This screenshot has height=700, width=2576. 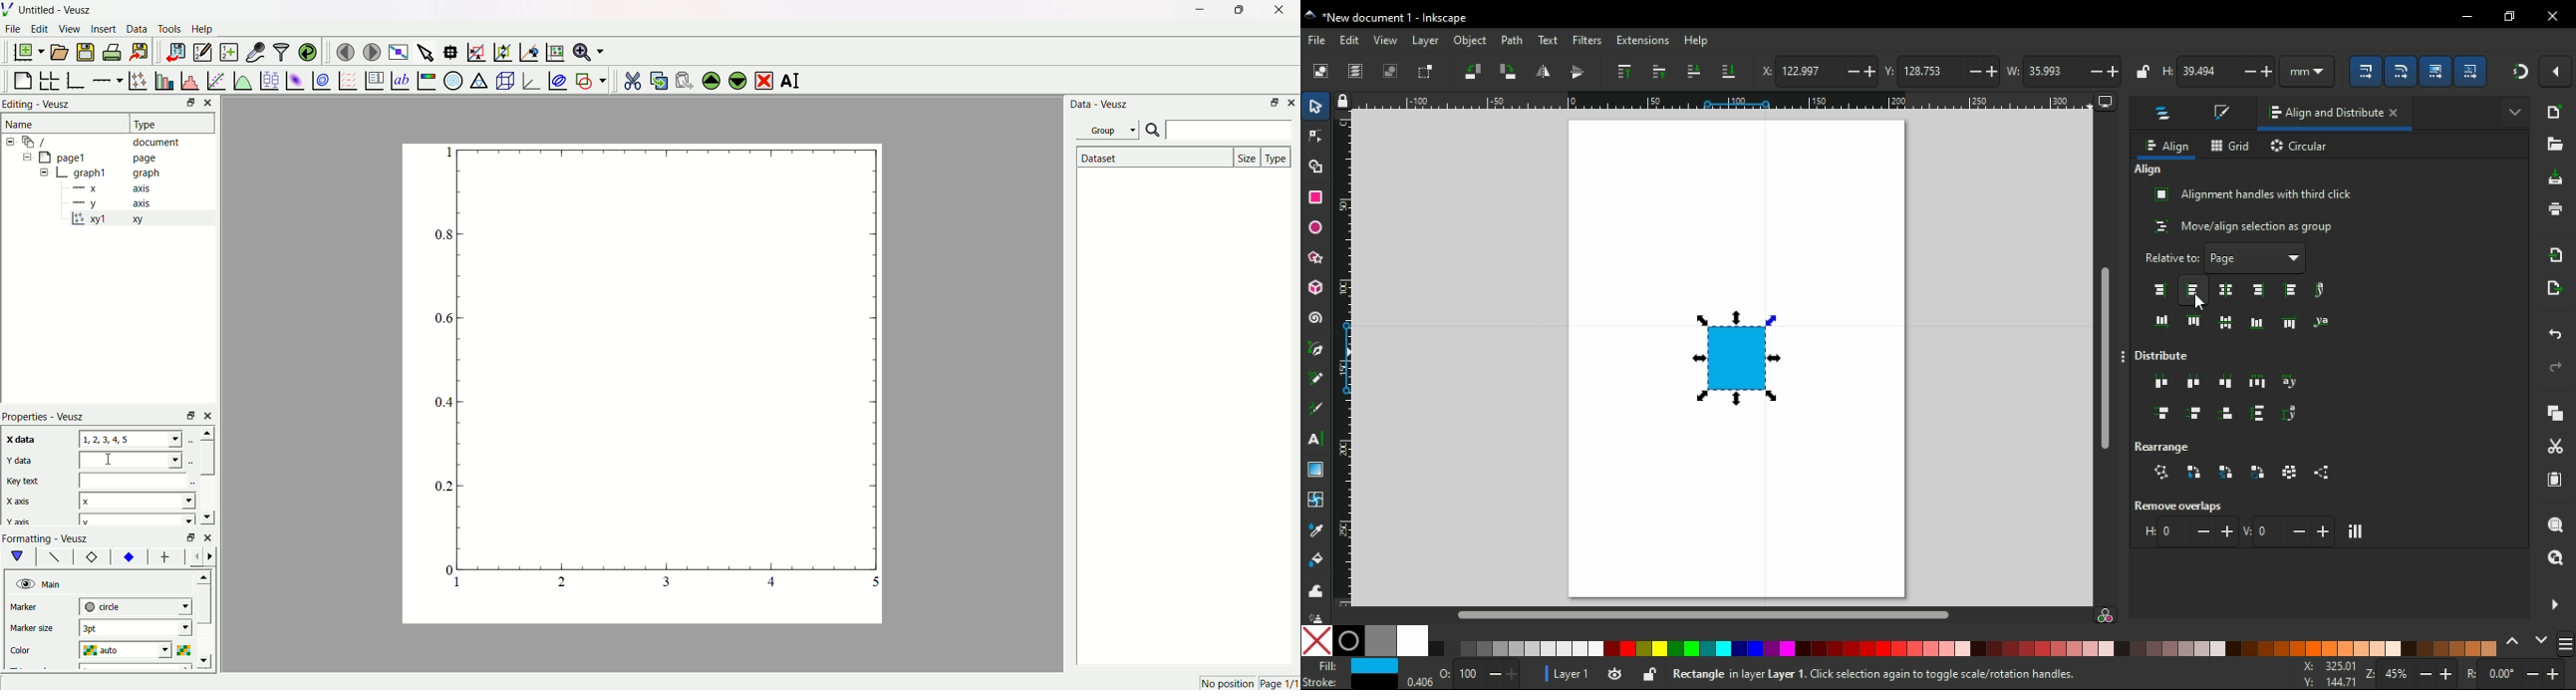 I want to click on scroll bar, so click(x=207, y=458).